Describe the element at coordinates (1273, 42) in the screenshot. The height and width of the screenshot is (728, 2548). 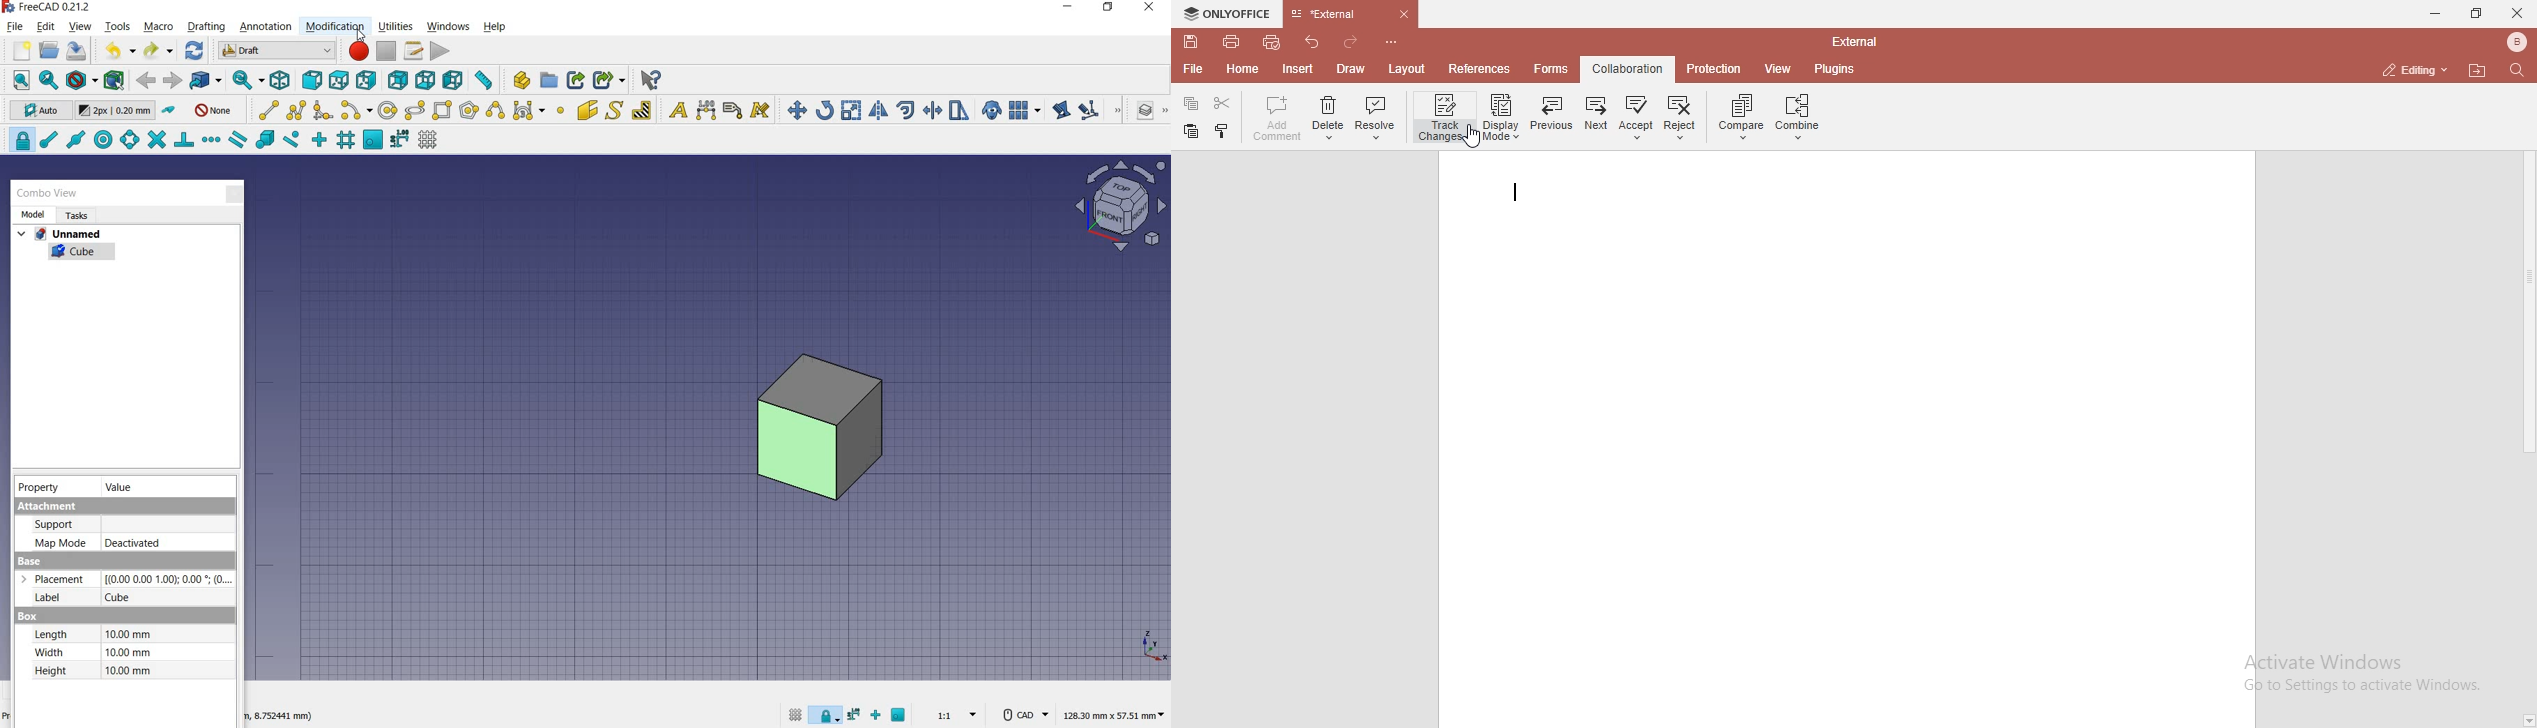
I see `quick print` at that location.